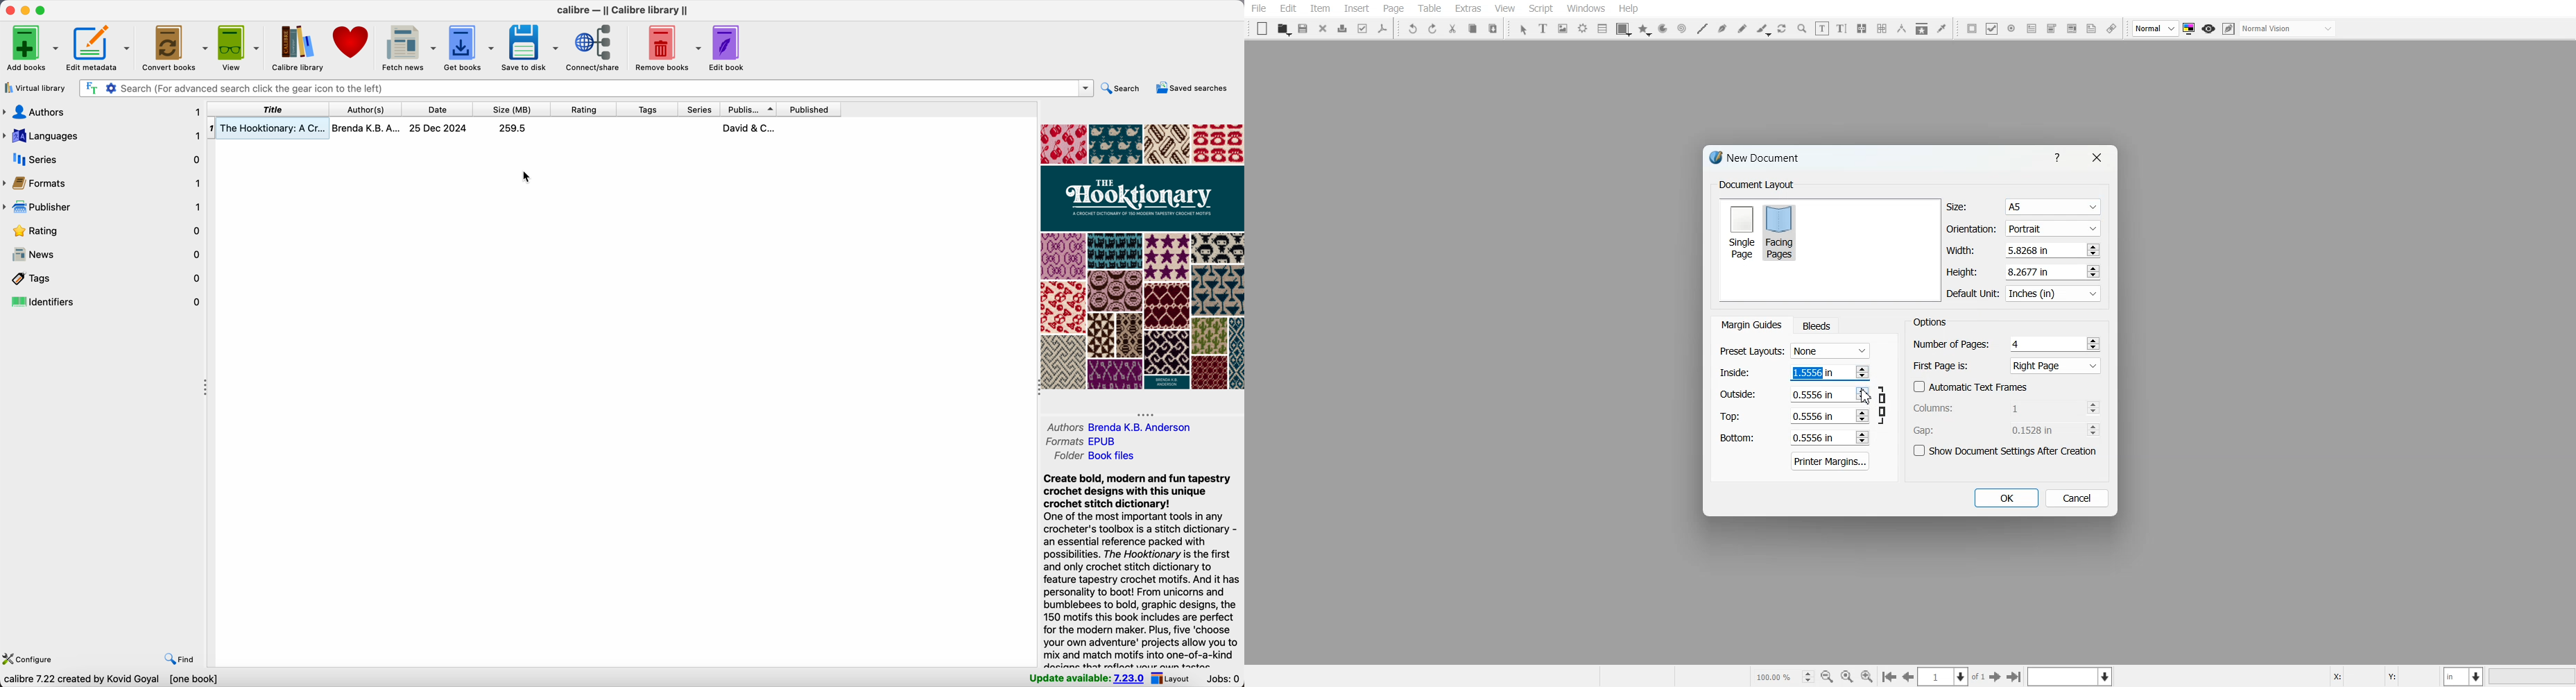  Describe the element at coordinates (2091, 29) in the screenshot. I see `Text Annotation` at that location.